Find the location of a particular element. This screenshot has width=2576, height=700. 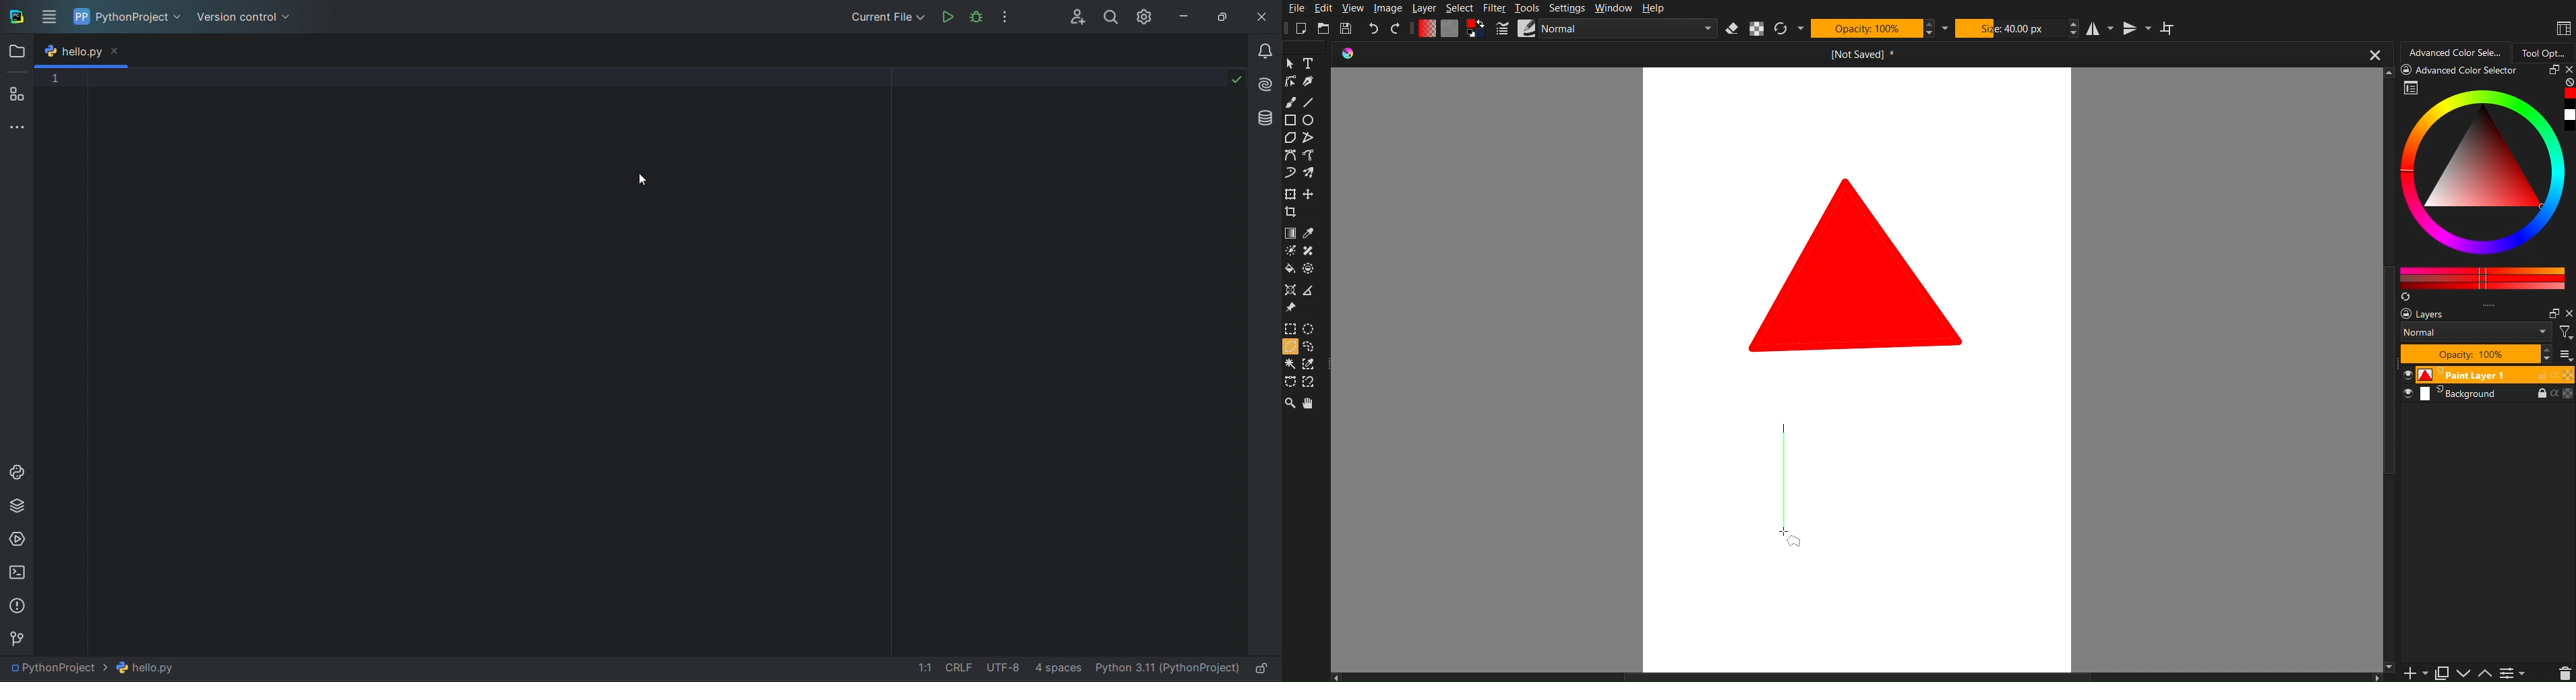

Down is located at coordinates (2464, 673).